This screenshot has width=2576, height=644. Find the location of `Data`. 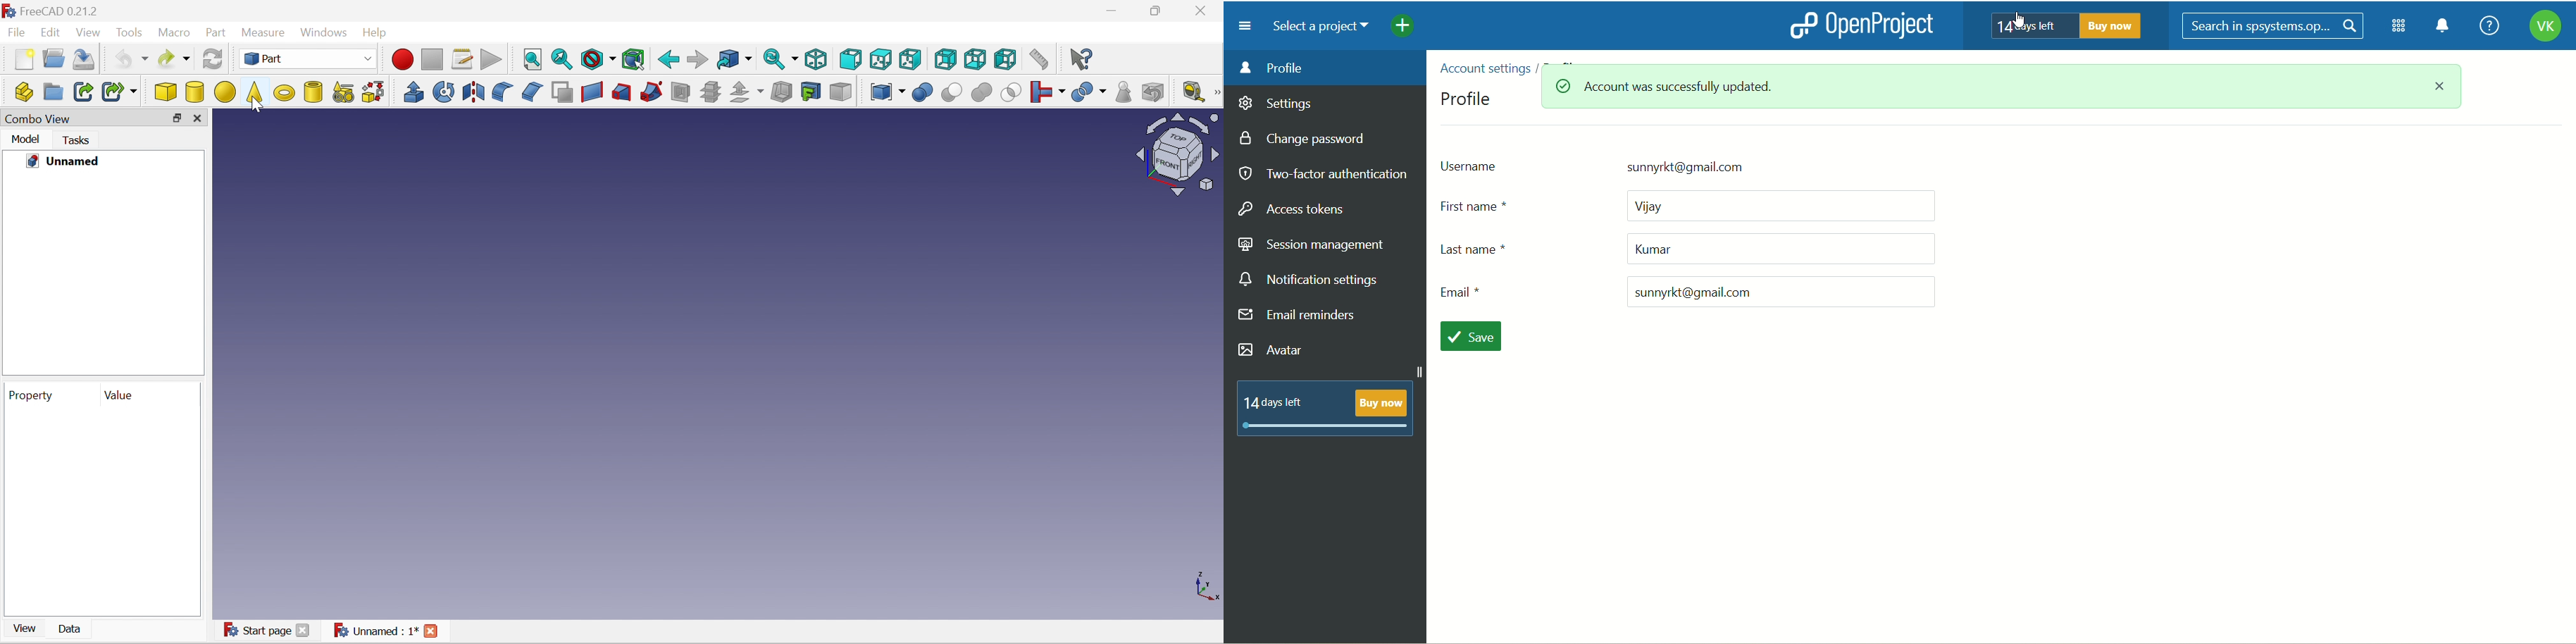

Data is located at coordinates (69, 628).